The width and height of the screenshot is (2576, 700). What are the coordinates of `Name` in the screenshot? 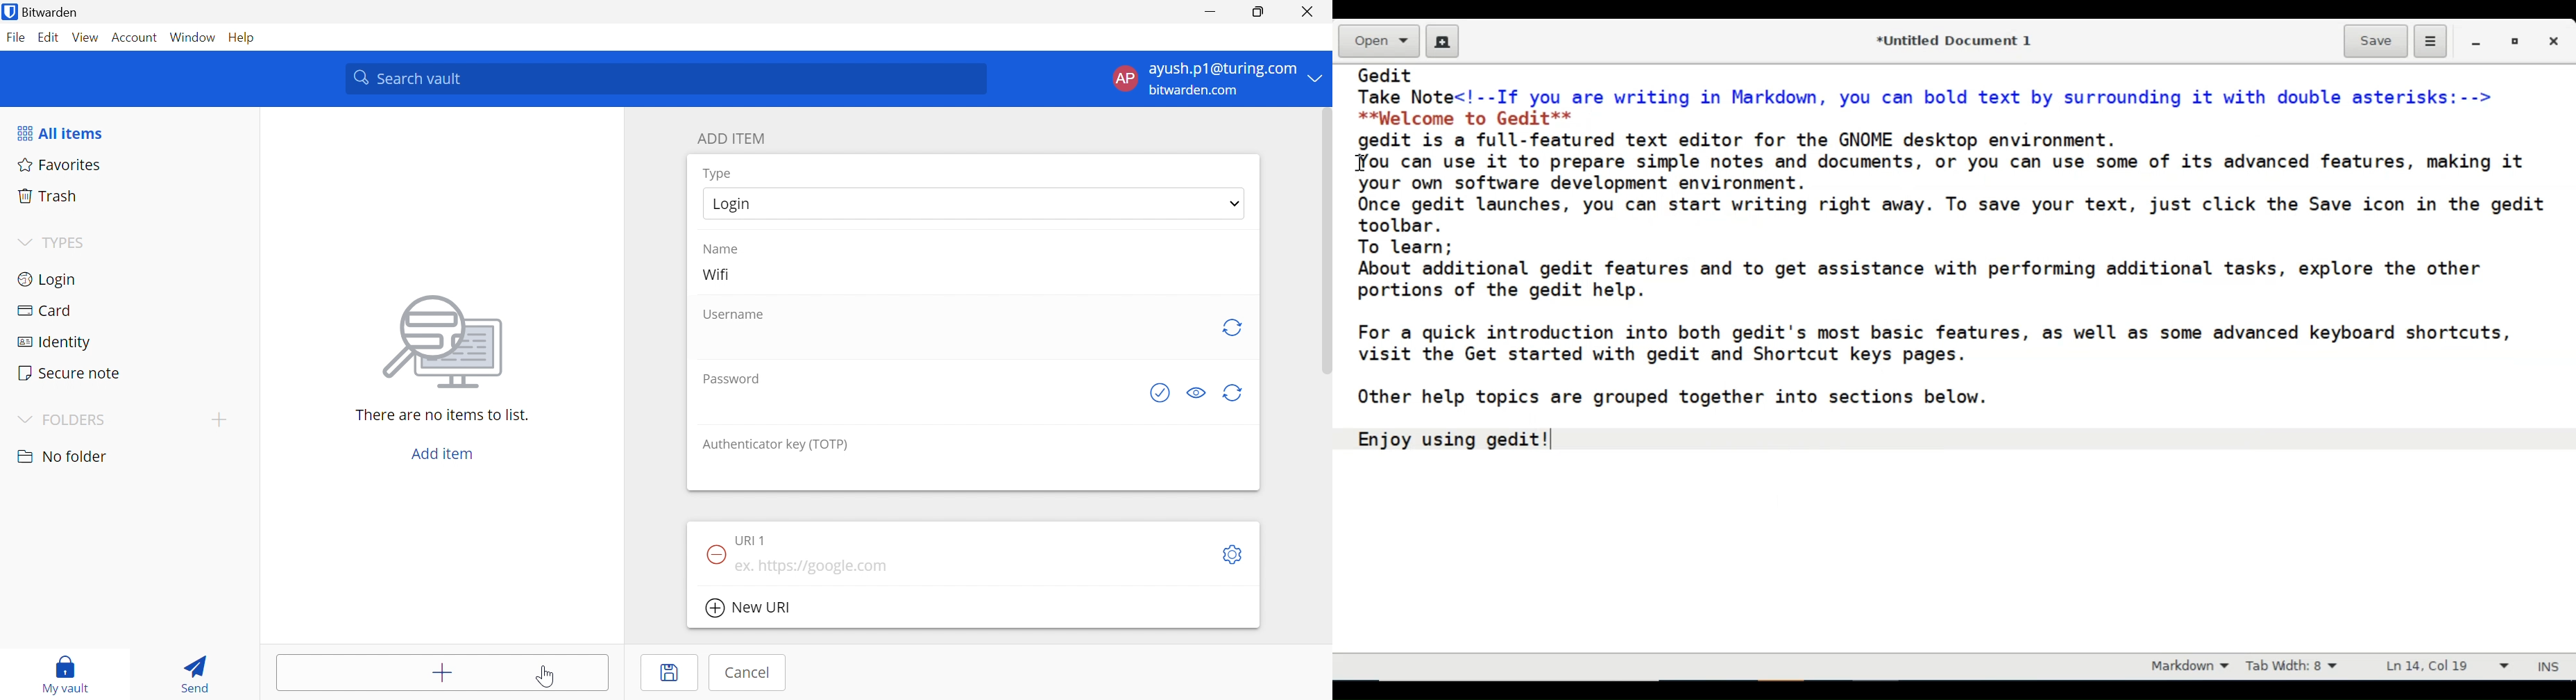 It's located at (720, 249).